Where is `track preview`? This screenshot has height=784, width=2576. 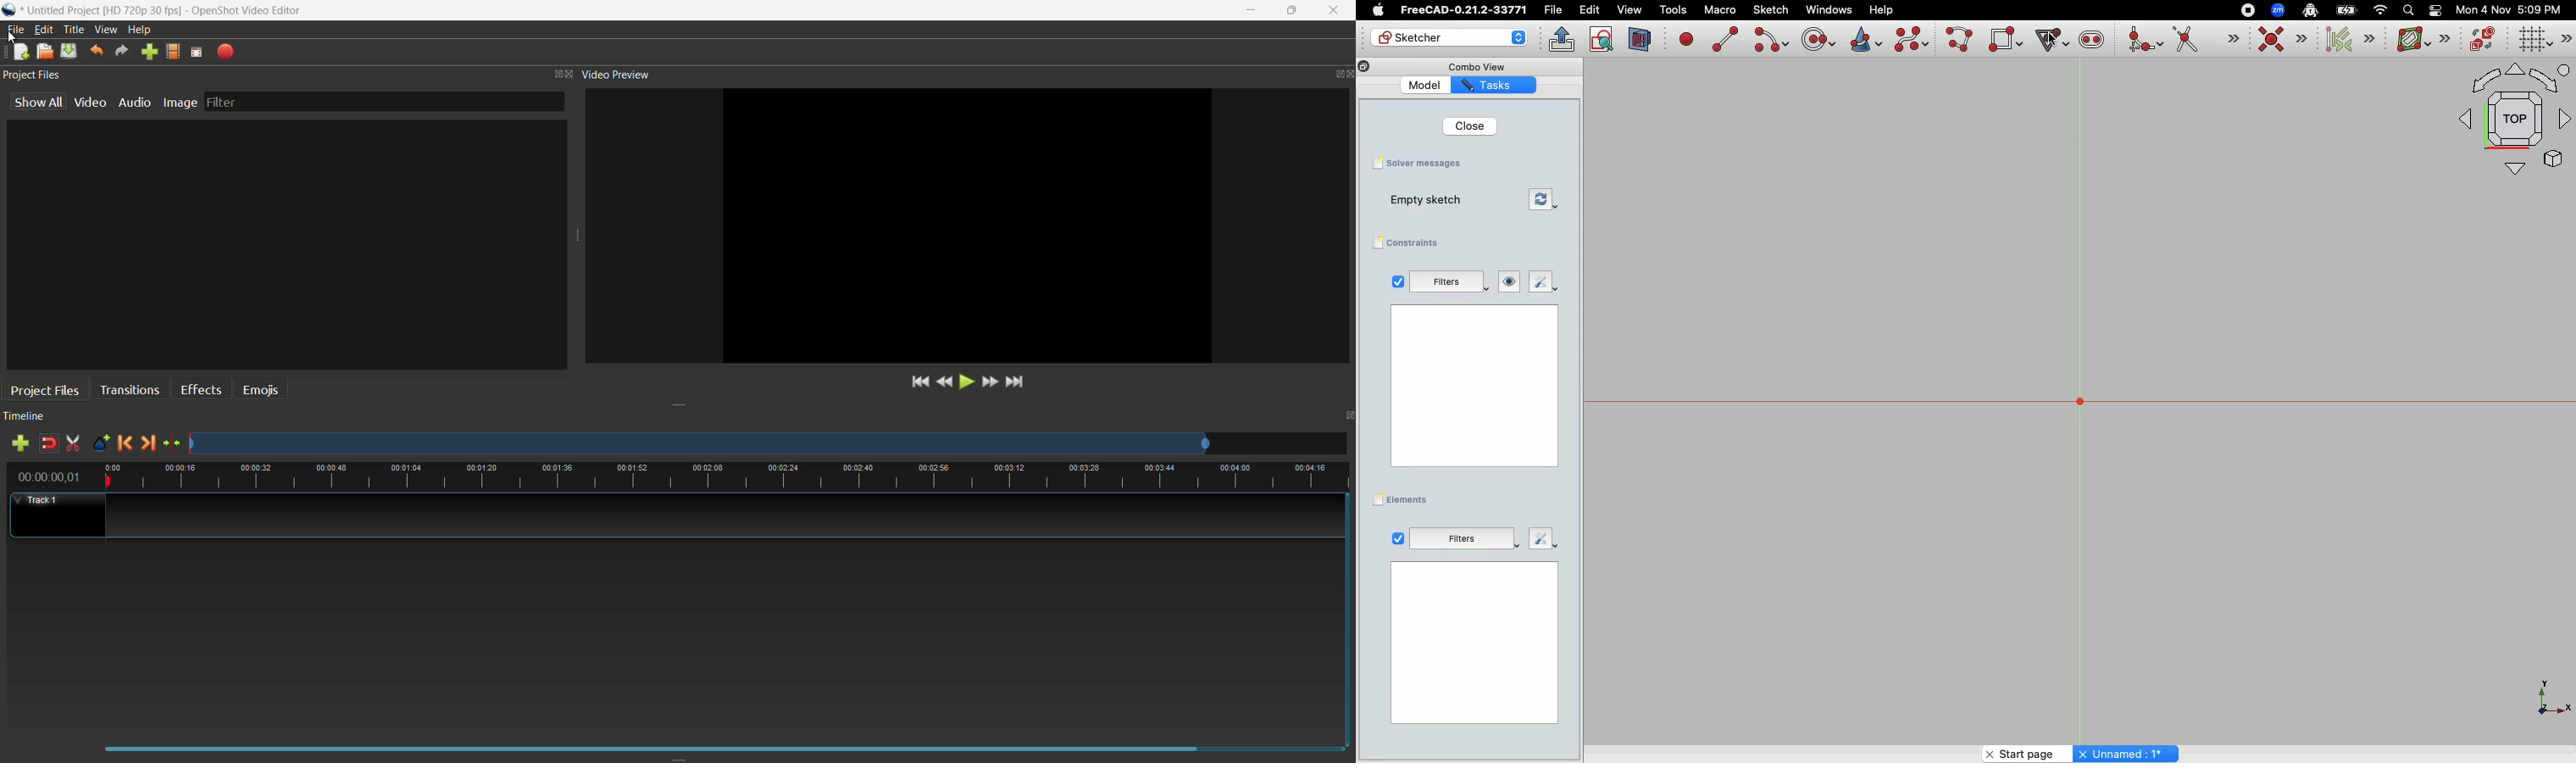
track preview is located at coordinates (697, 444).